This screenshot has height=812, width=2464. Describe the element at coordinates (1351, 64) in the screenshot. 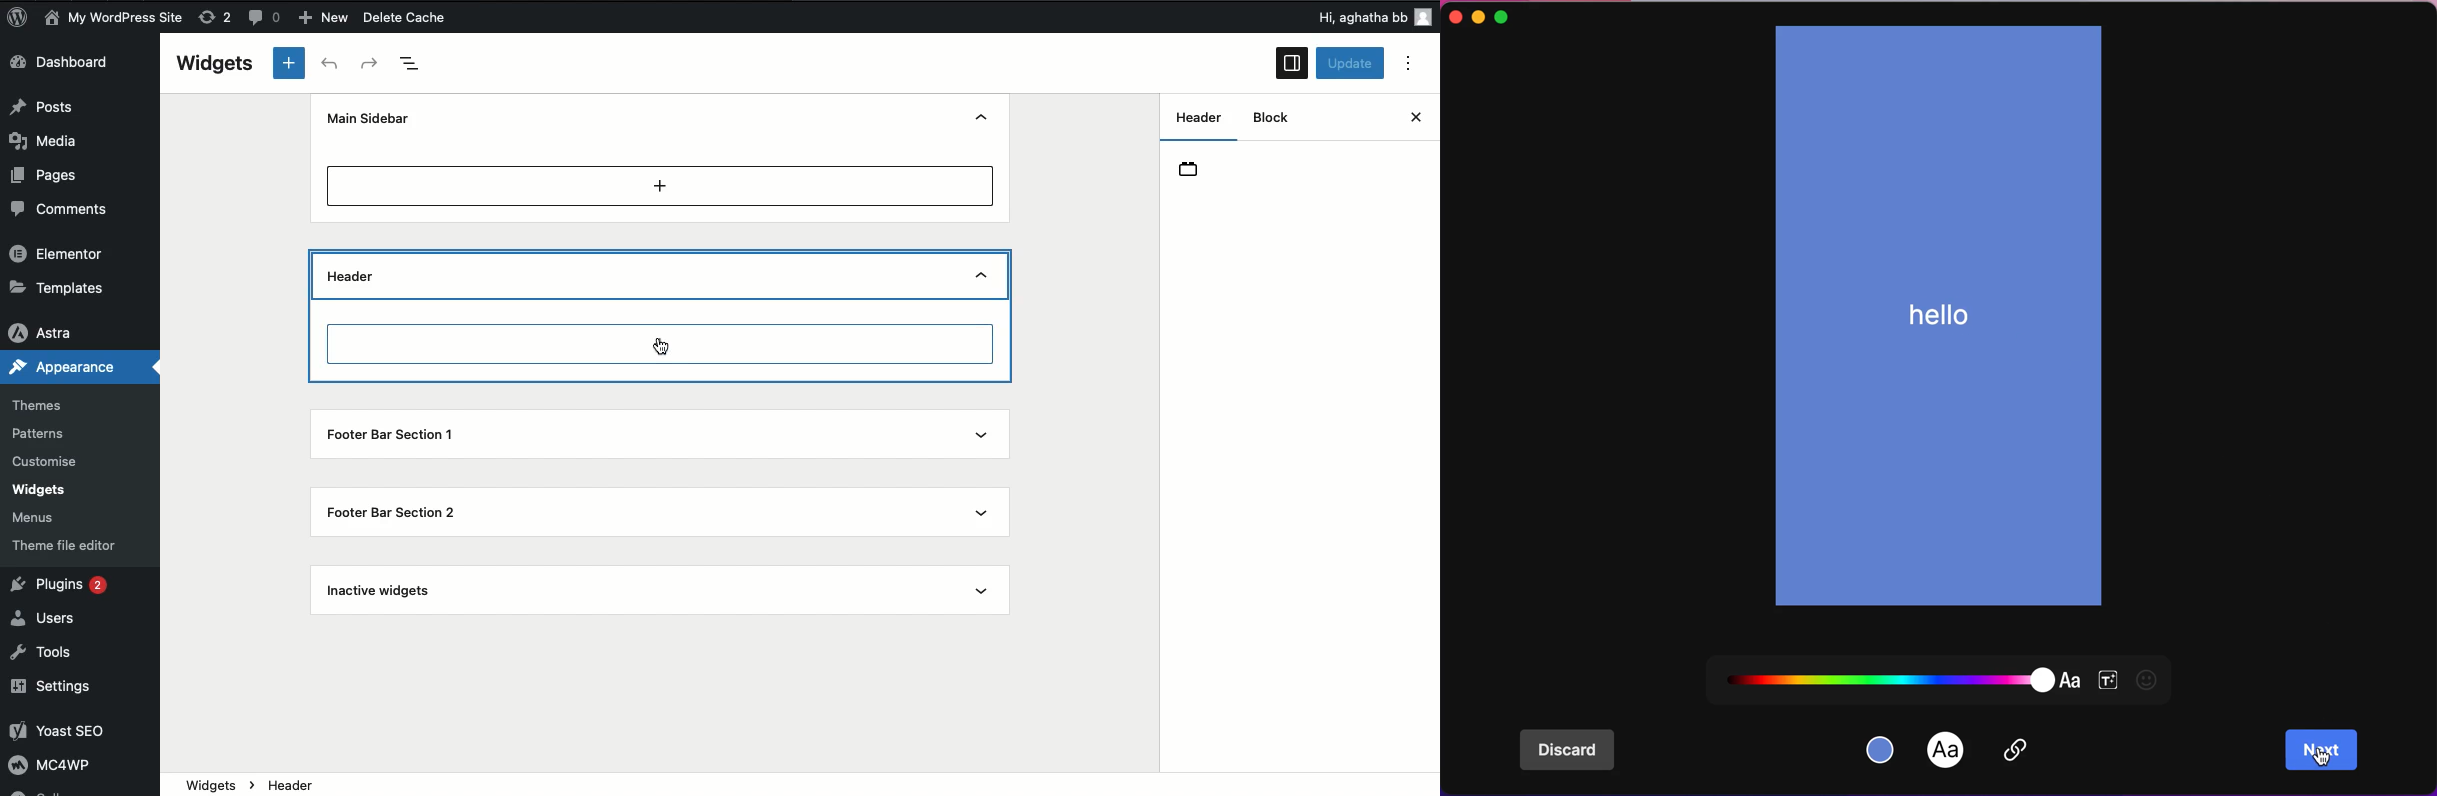

I see `Update` at that location.